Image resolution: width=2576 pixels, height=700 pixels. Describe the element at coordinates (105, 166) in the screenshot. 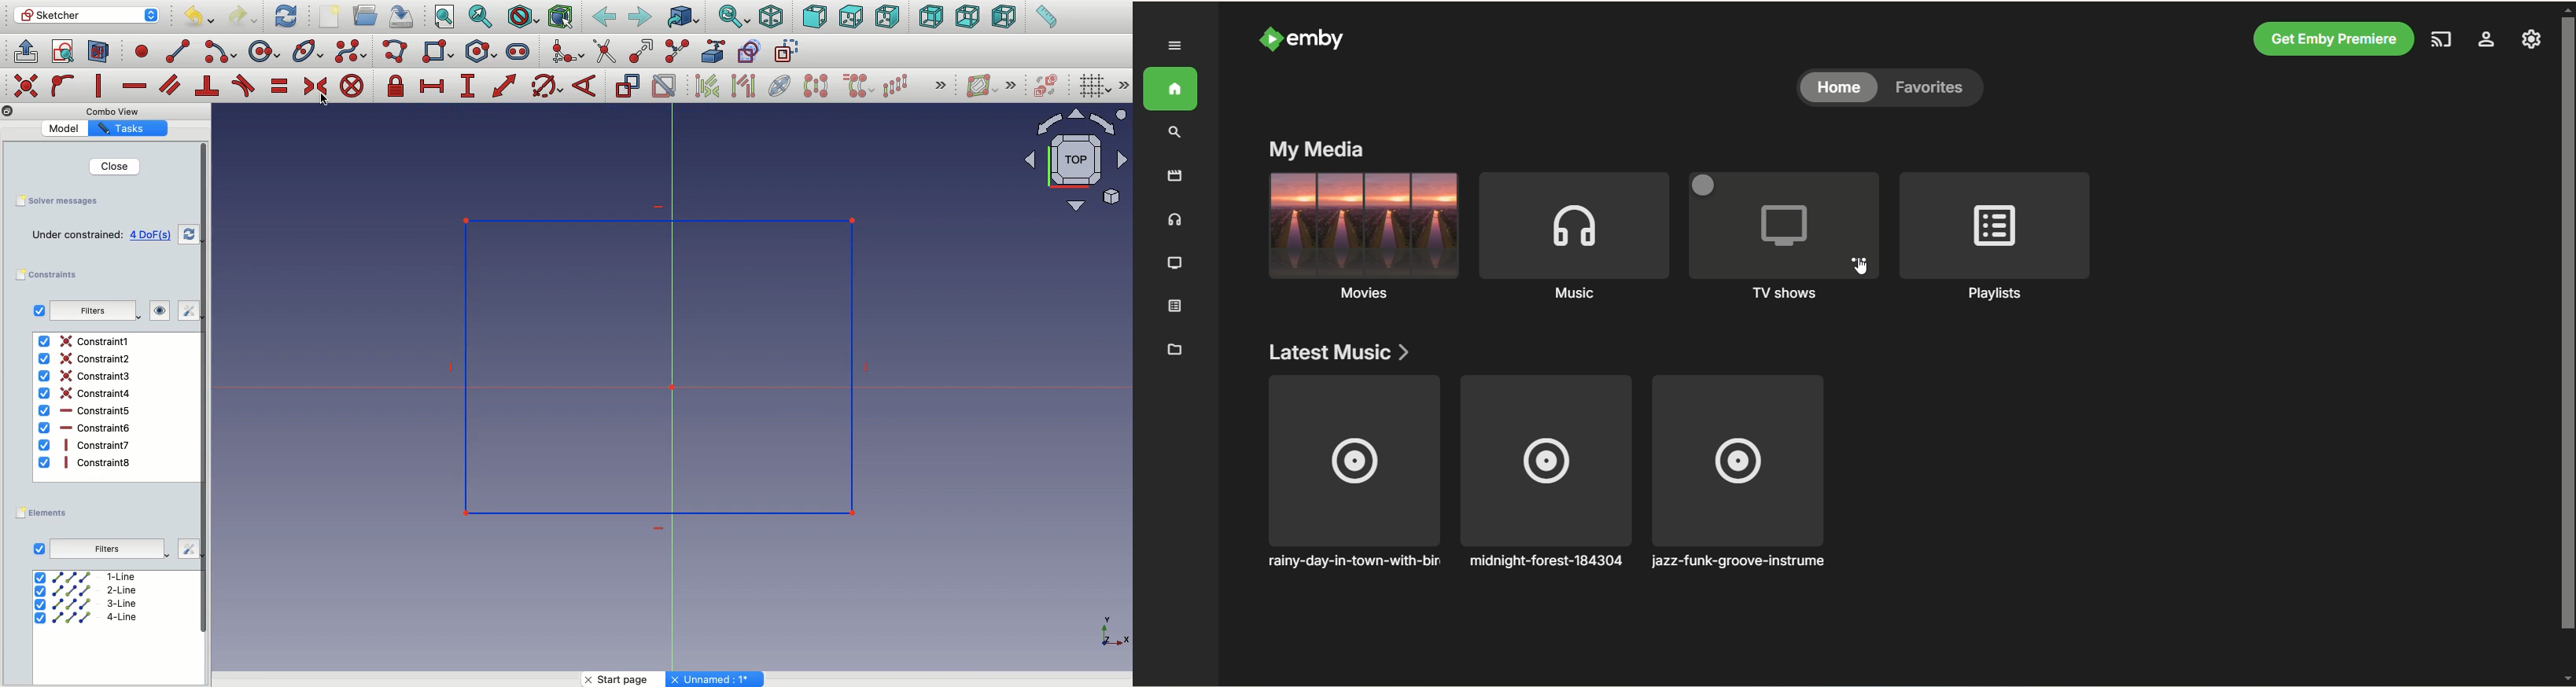

I see `Close` at that location.